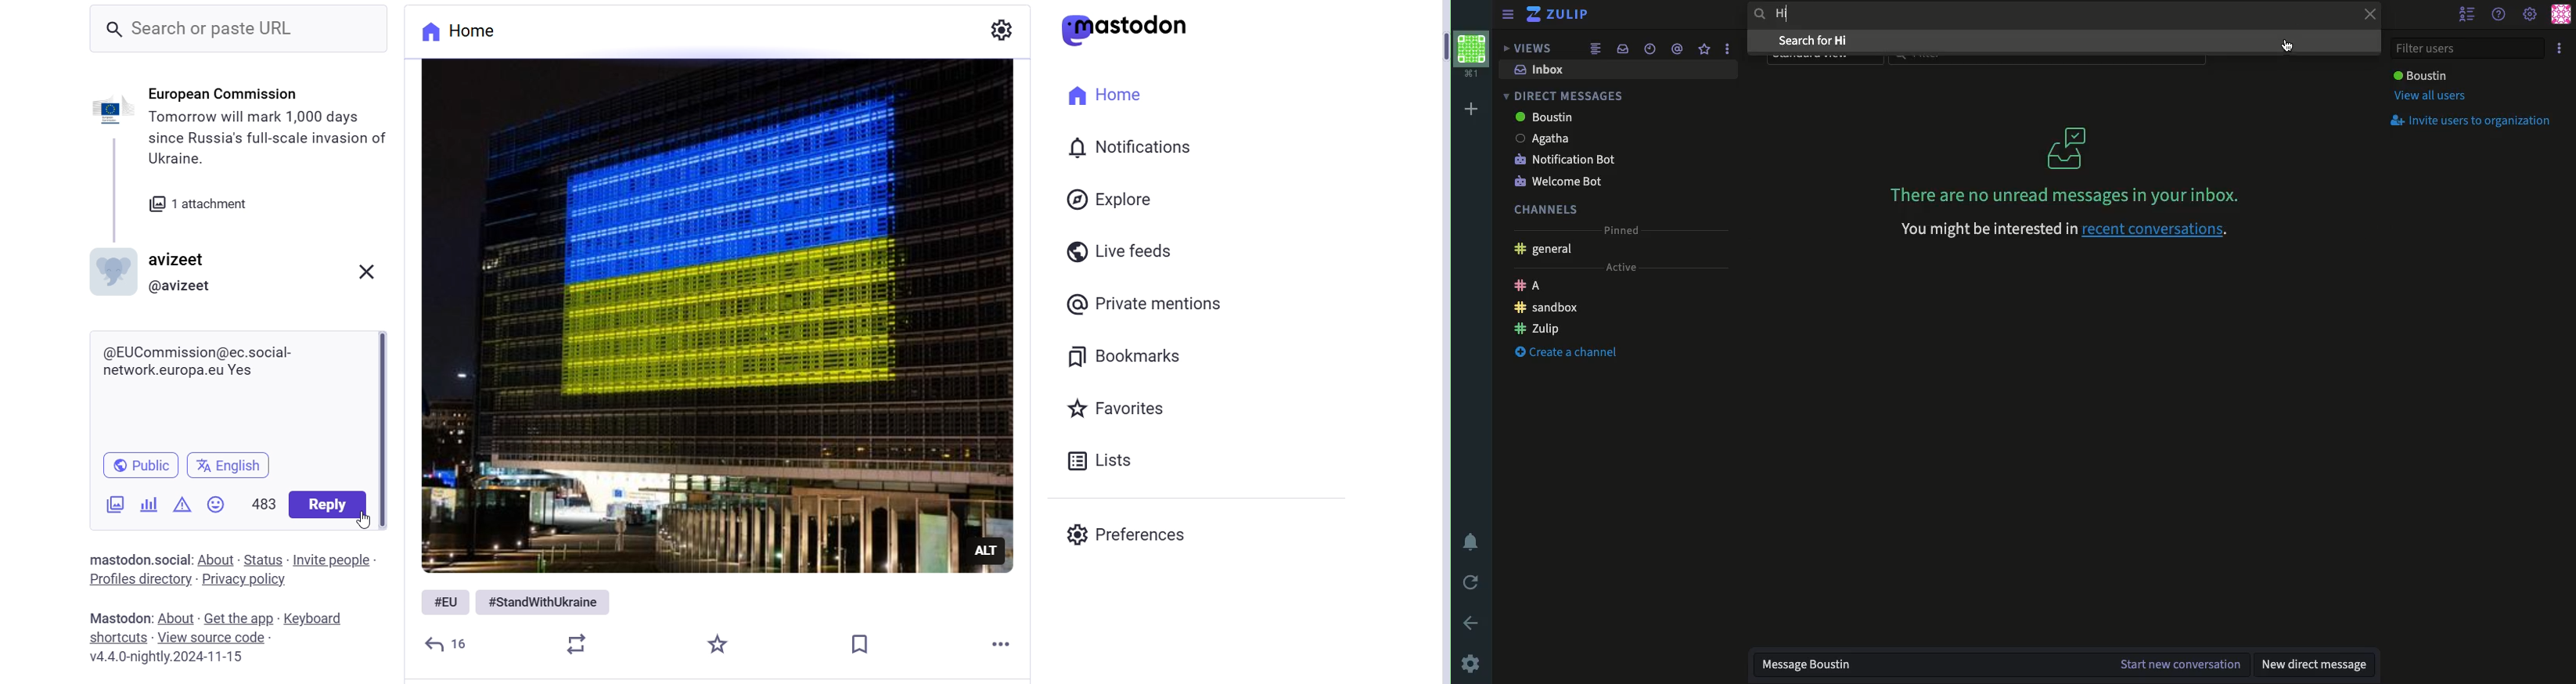 Image resolution: width=2576 pixels, height=700 pixels. What do you see at coordinates (119, 638) in the screenshot?
I see `Shortcuts` at bounding box center [119, 638].